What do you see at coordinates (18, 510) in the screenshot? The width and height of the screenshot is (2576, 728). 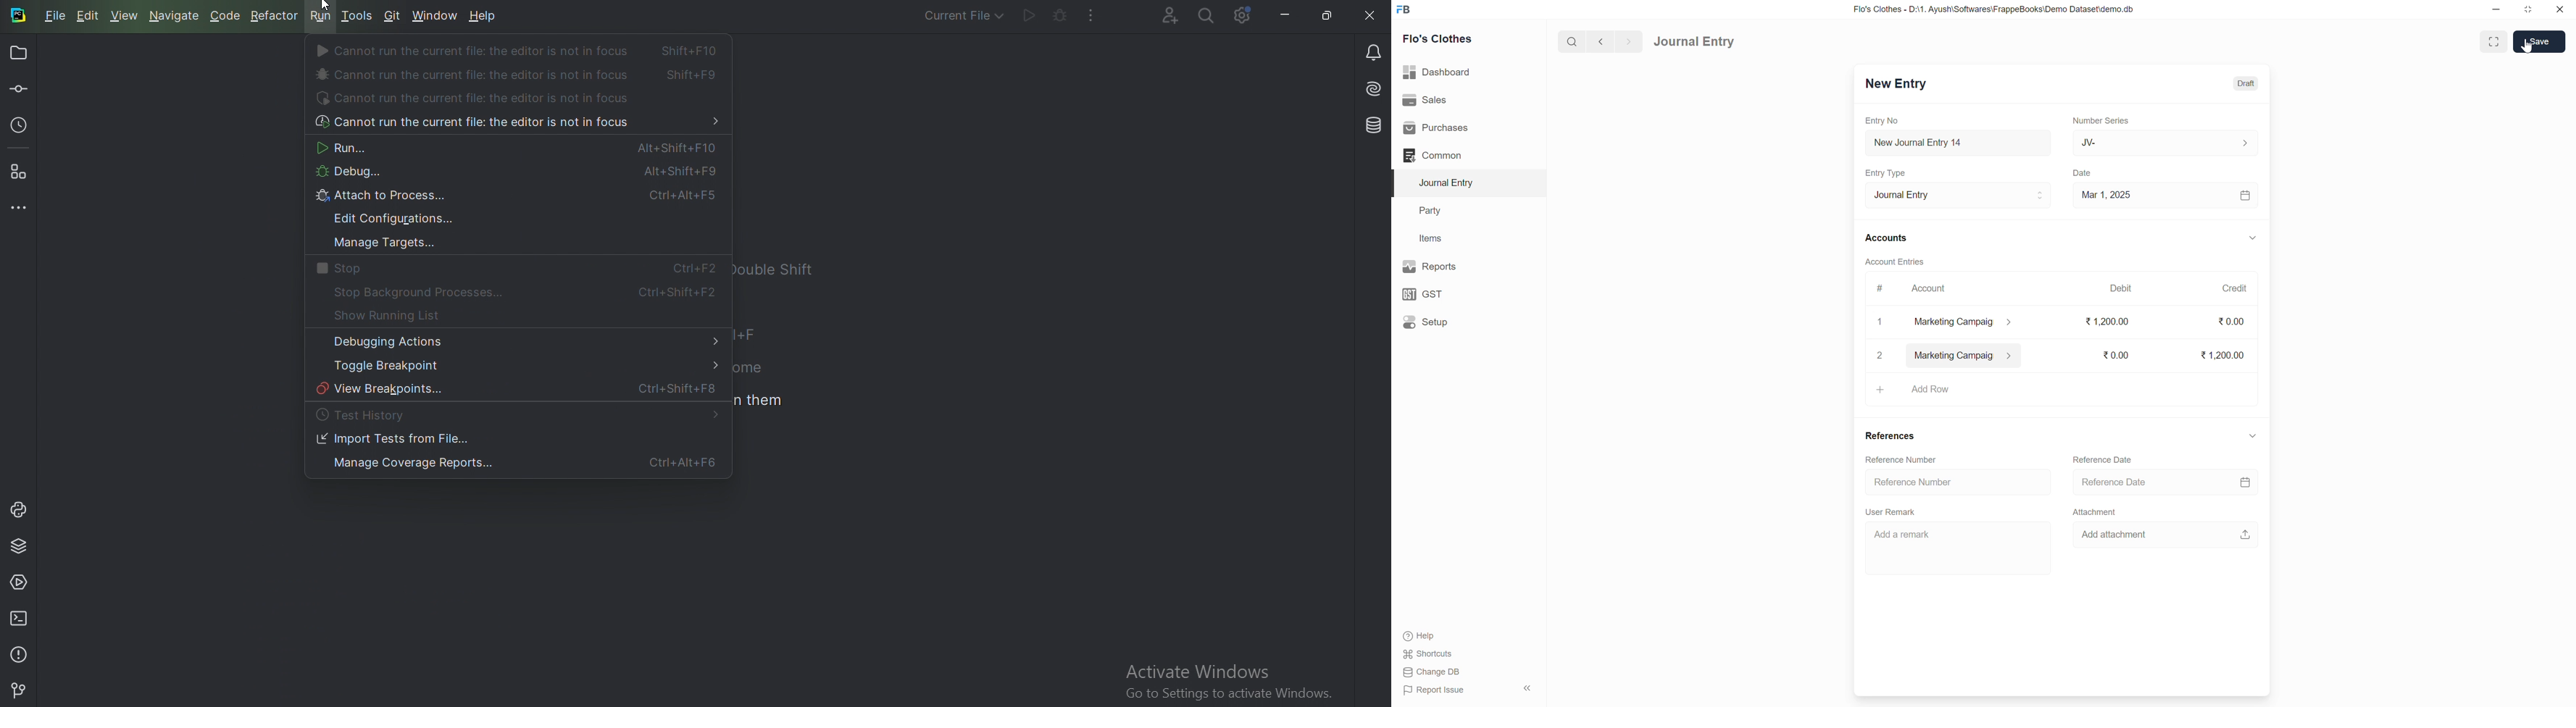 I see `Python console` at bounding box center [18, 510].